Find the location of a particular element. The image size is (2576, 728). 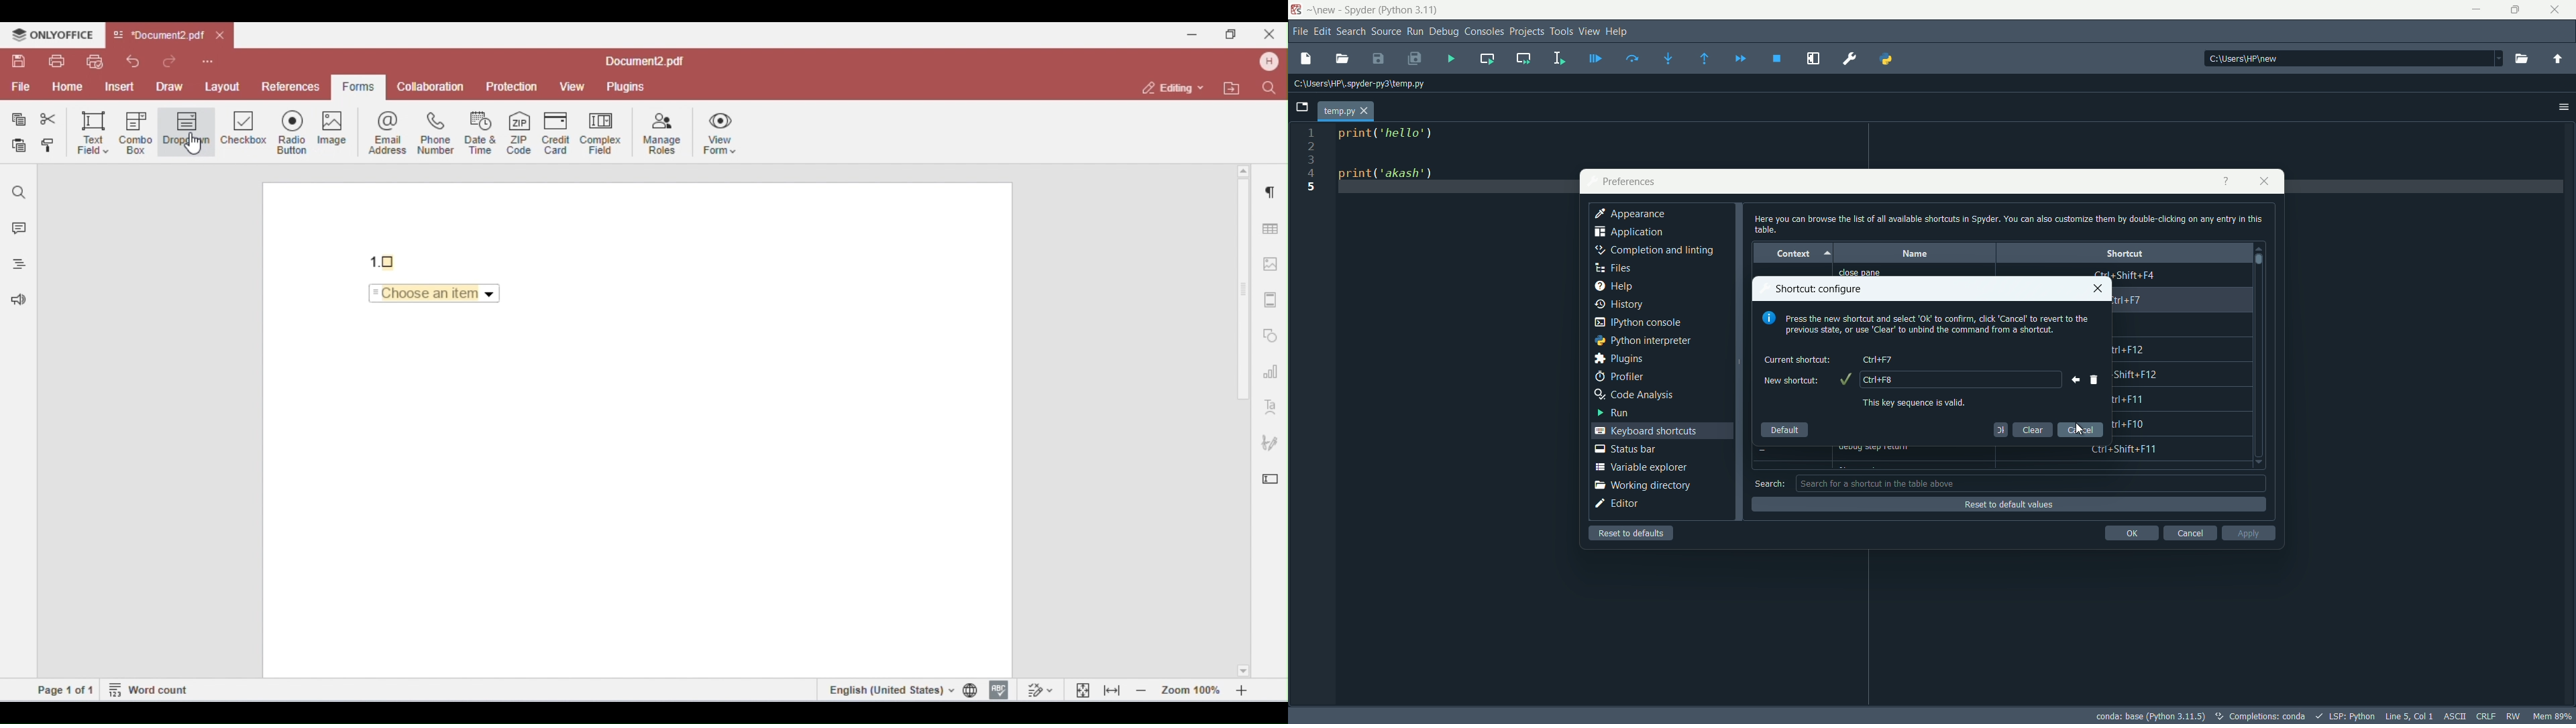

text is located at coordinates (2267, 717).